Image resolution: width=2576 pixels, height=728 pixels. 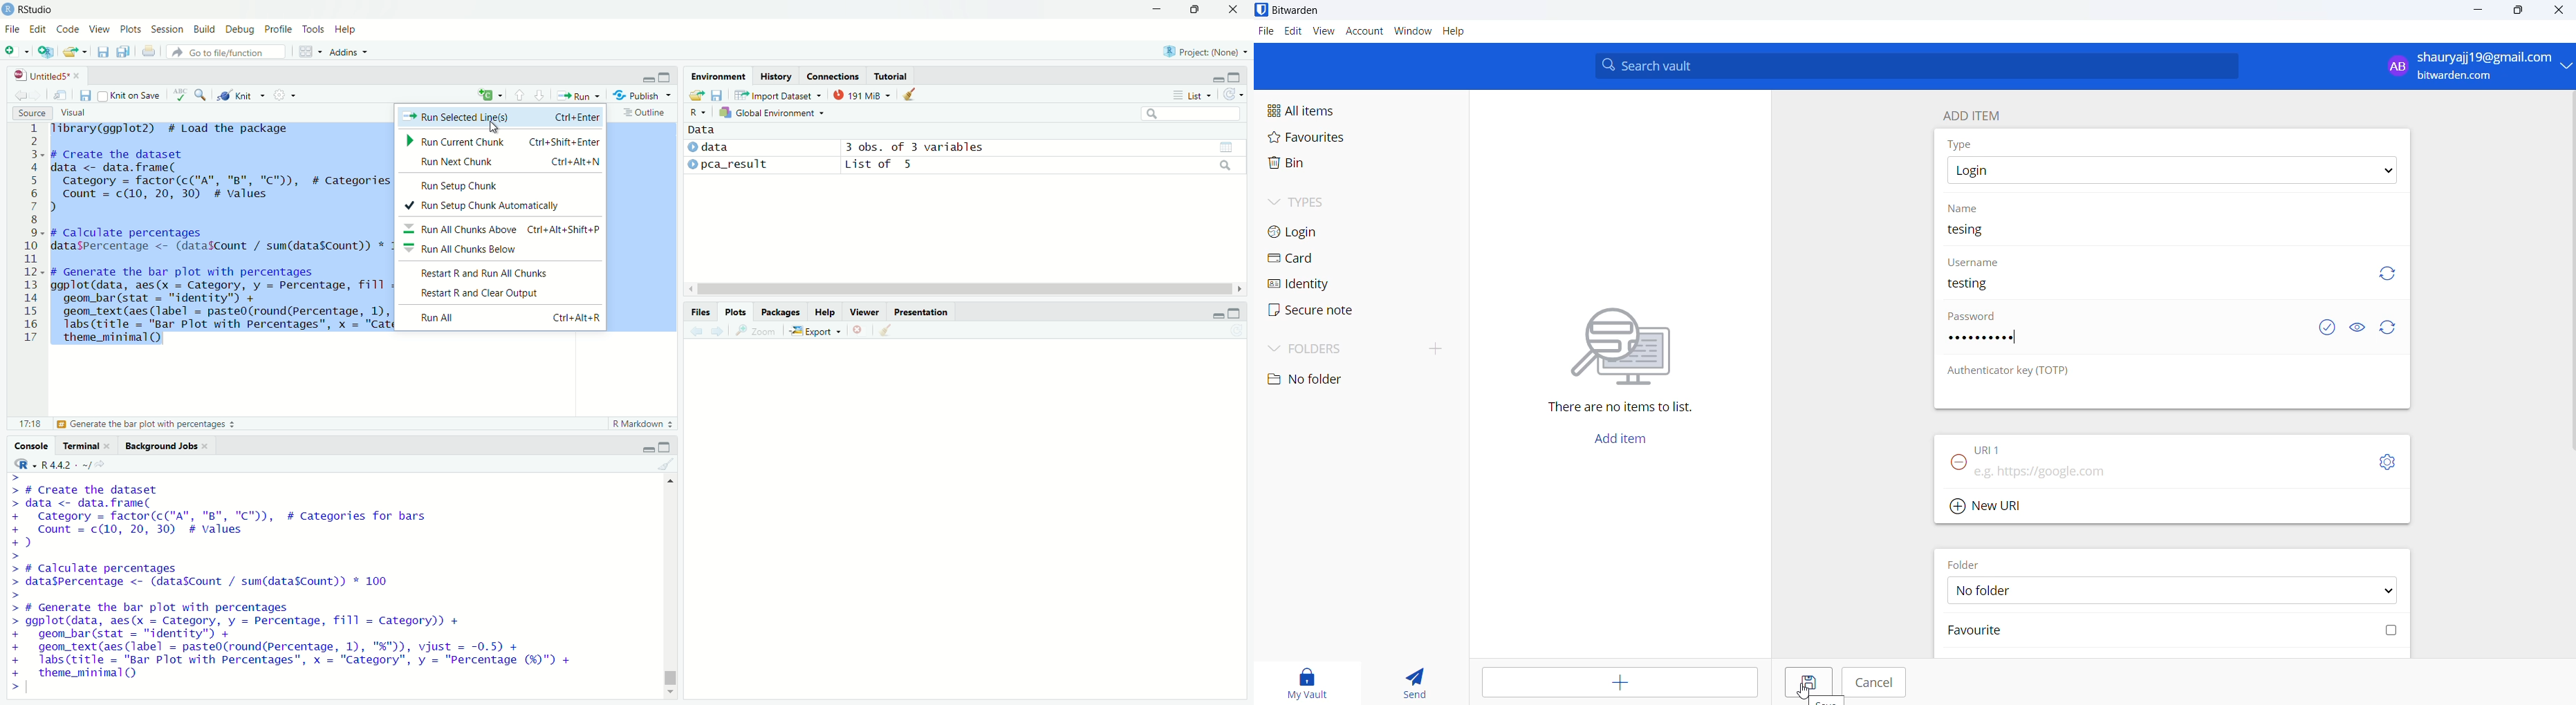 I want to click on run setup chunk automatically, so click(x=504, y=205).